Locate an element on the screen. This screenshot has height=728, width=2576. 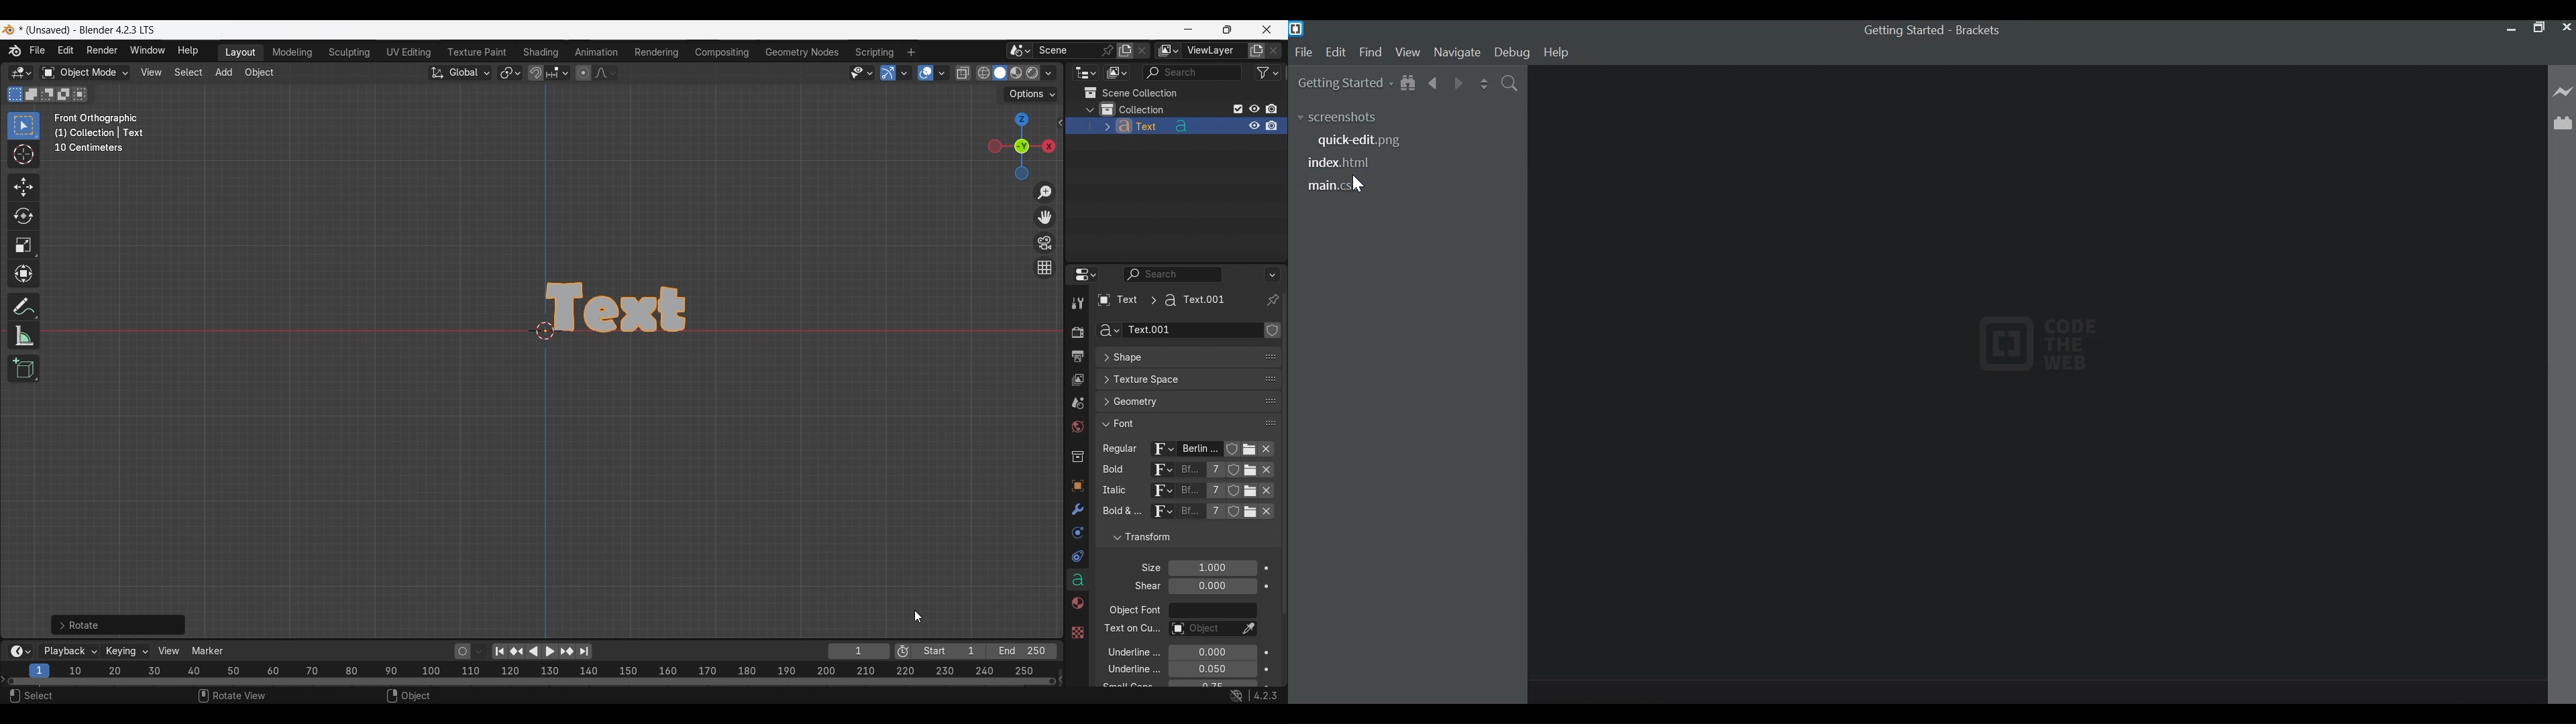
Close is located at coordinates (2565, 27).